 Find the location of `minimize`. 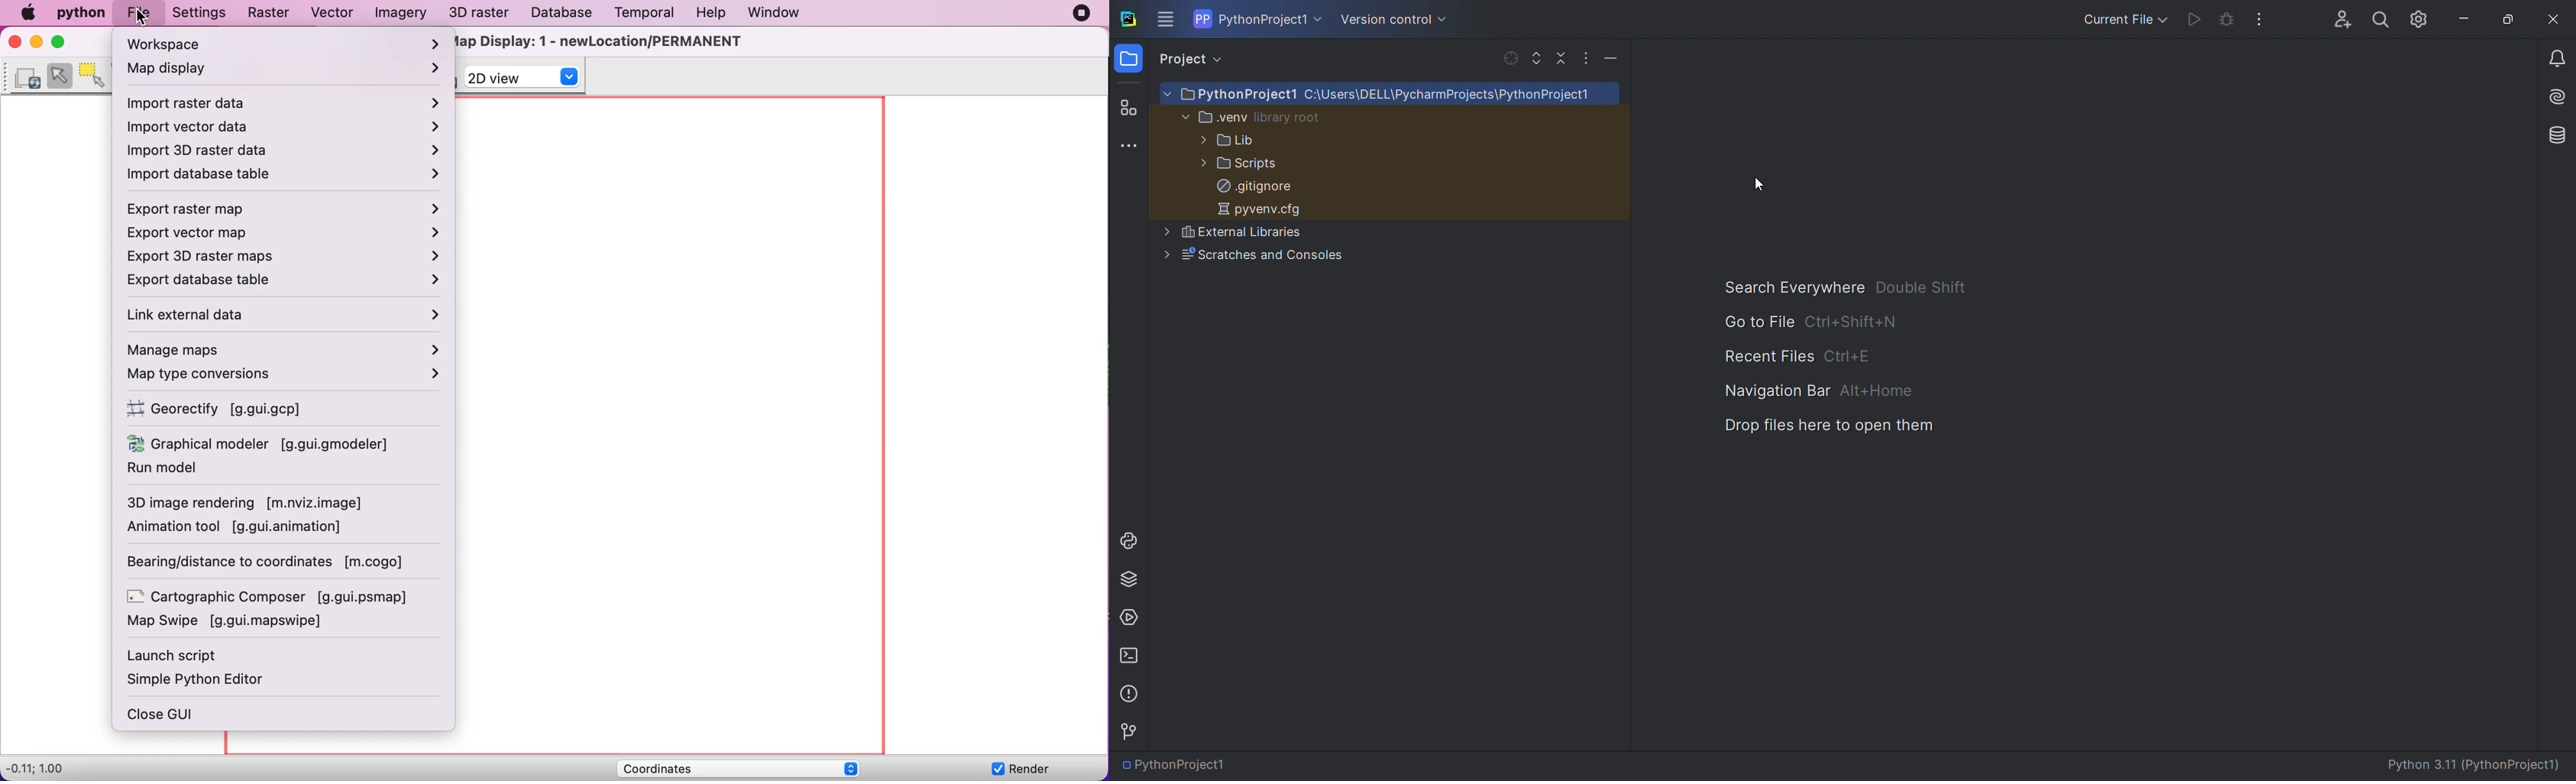

minimize is located at coordinates (1612, 57).